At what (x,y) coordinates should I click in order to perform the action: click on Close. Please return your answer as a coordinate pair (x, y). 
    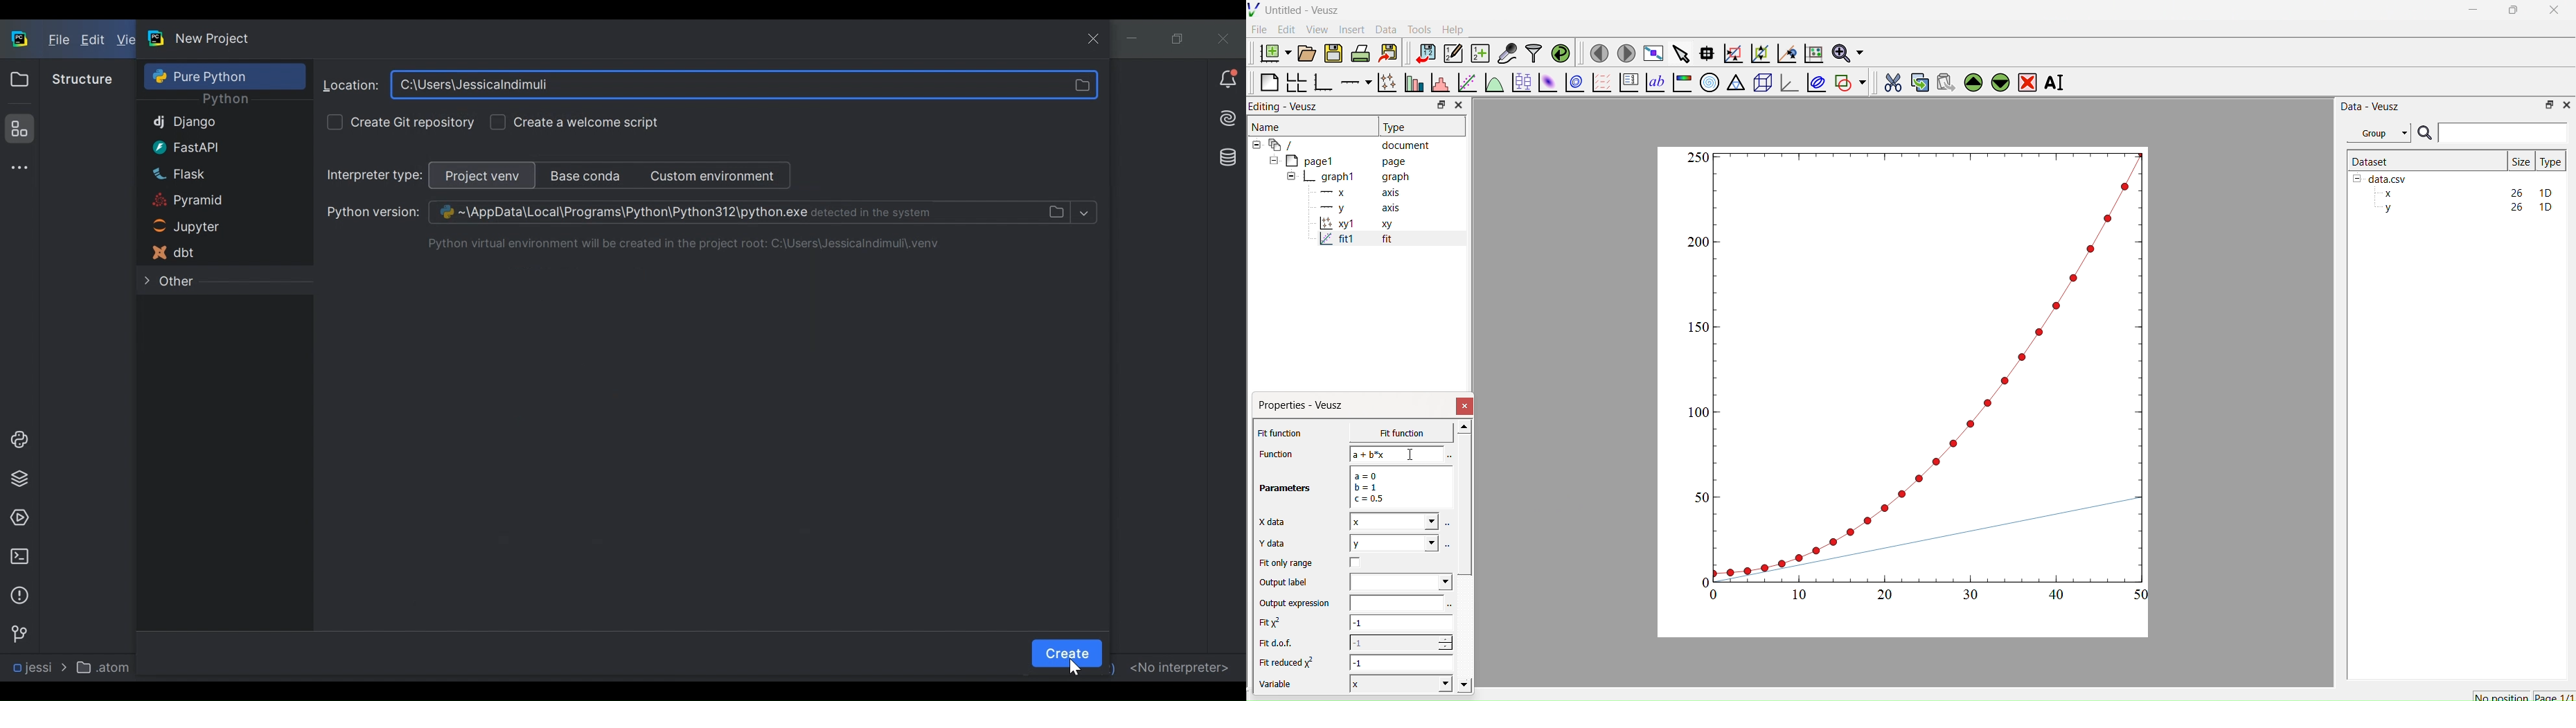
    Looking at the image, I should click on (1466, 406).